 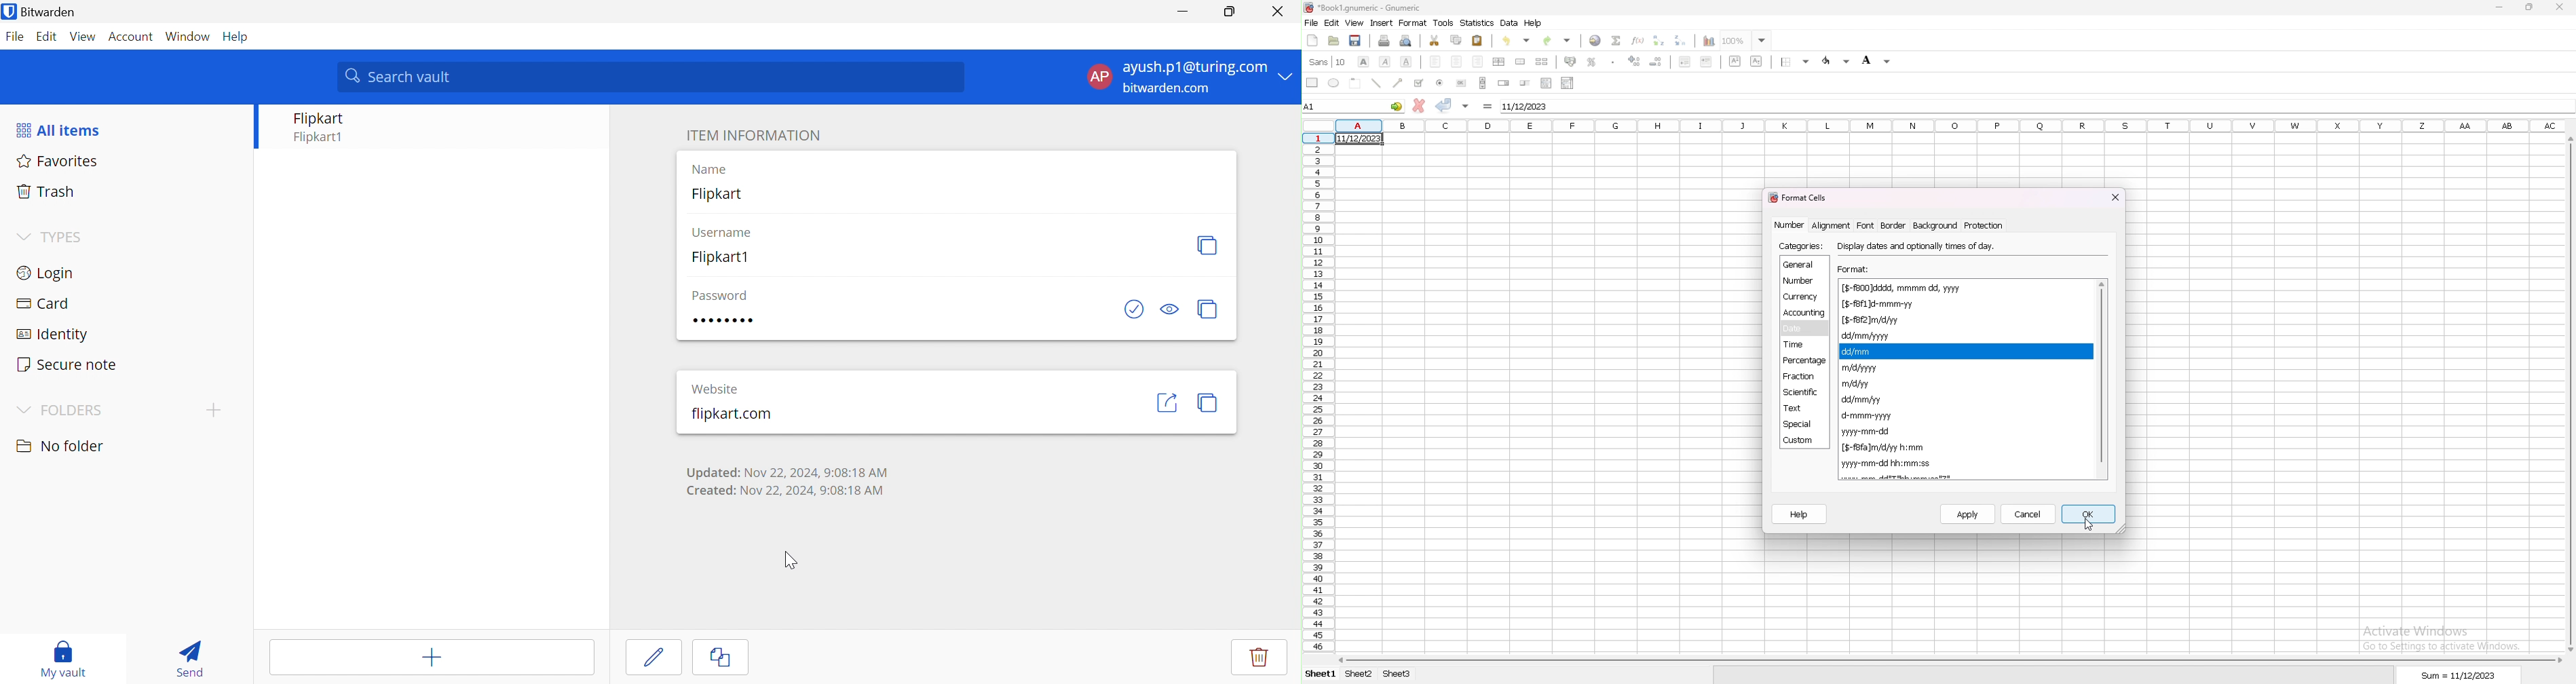 I want to click on statistics, so click(x=1478, y=23).